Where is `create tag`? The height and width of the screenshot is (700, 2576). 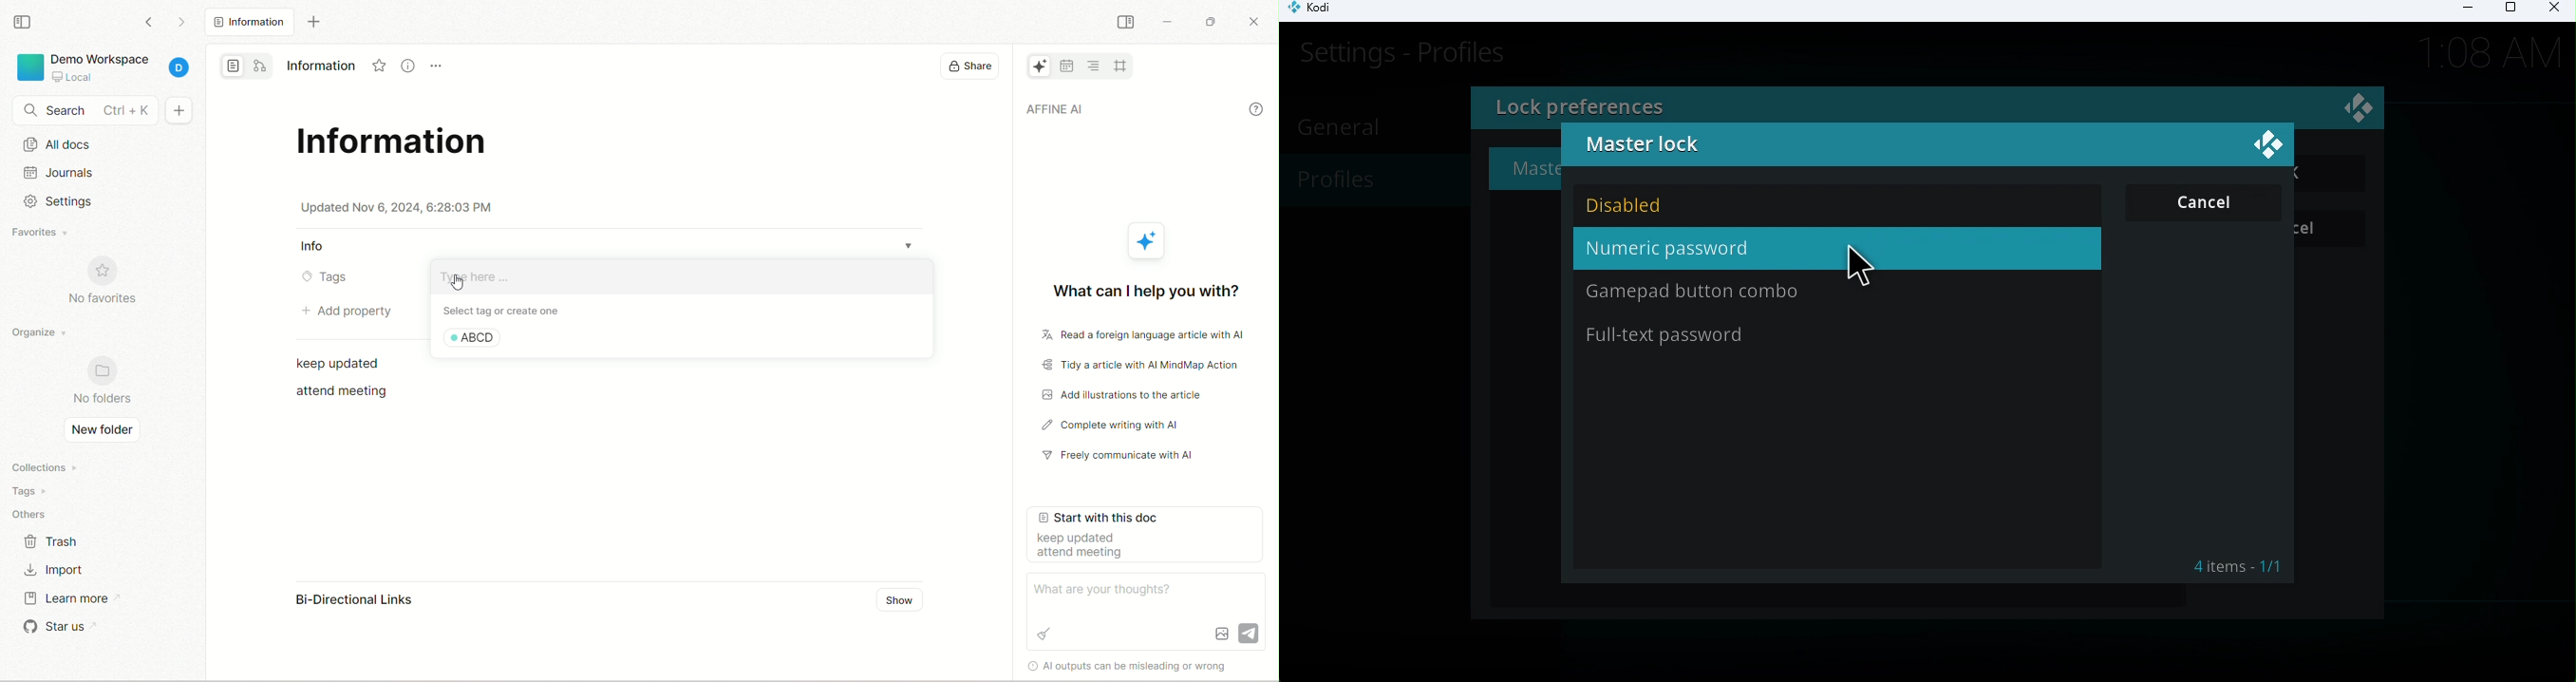
create tag is located at coordinates (679, 280).